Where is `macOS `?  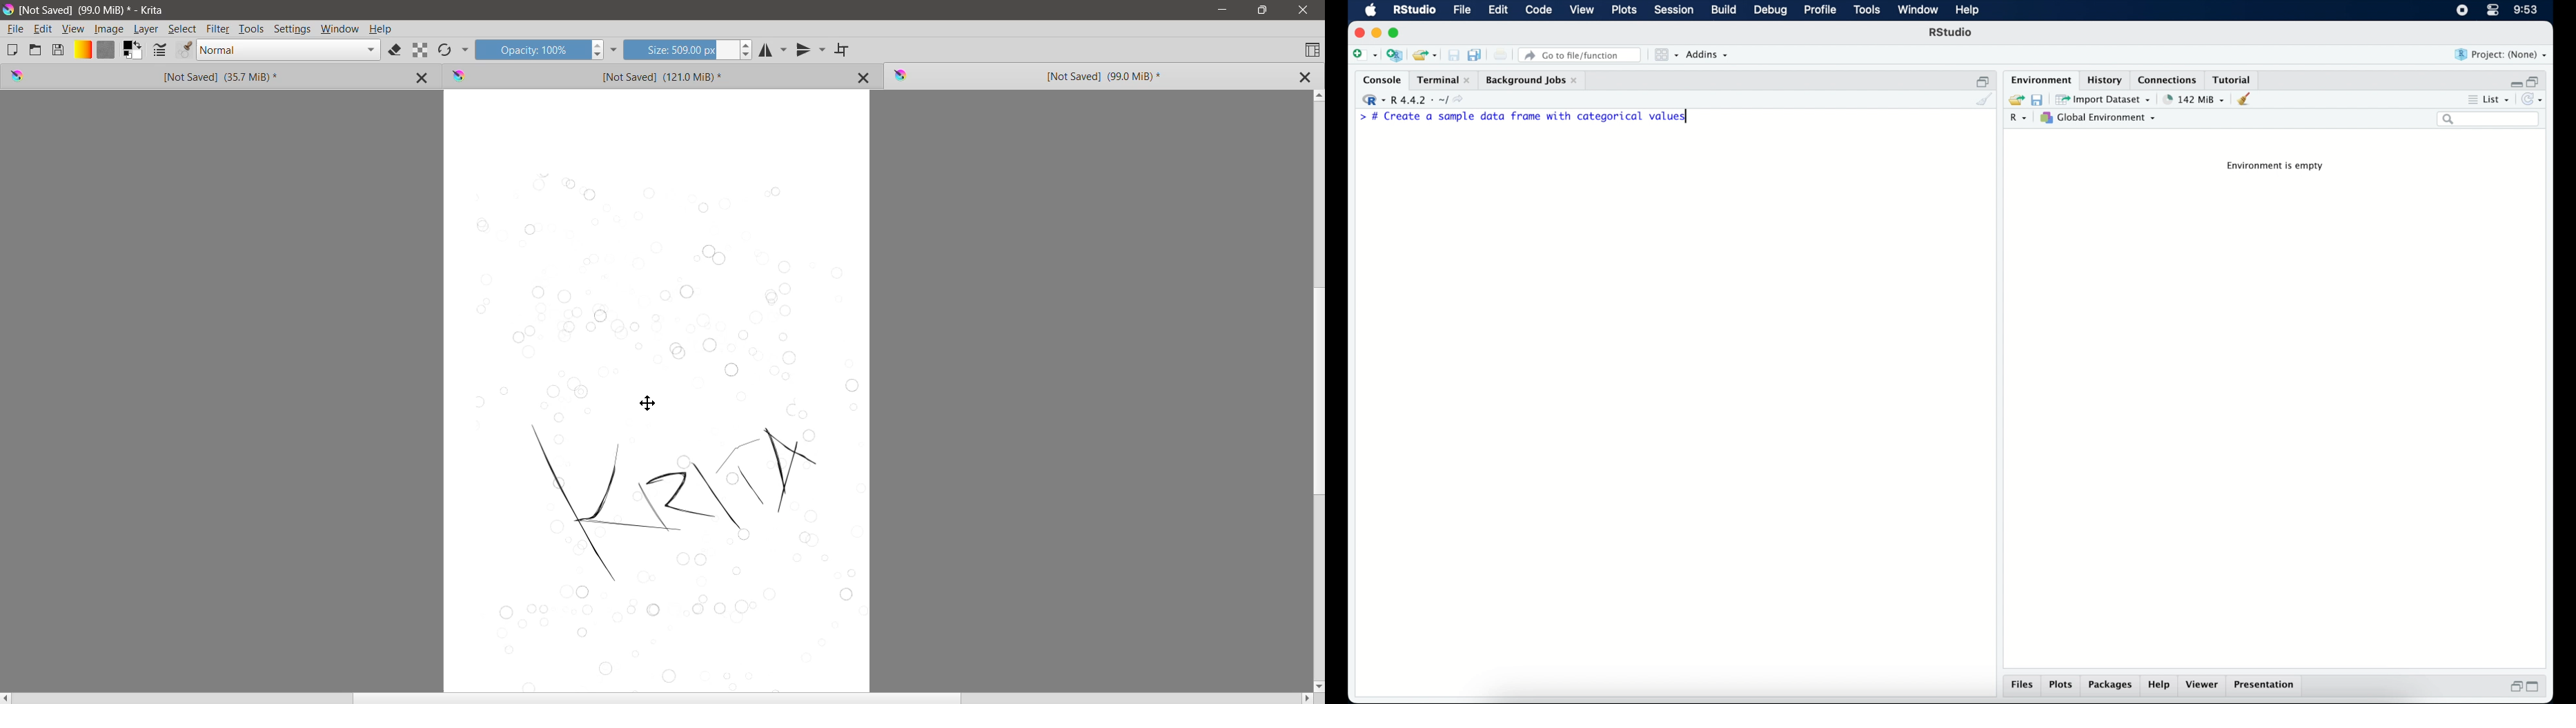 macOS  is located at coordinates (1371, 10).